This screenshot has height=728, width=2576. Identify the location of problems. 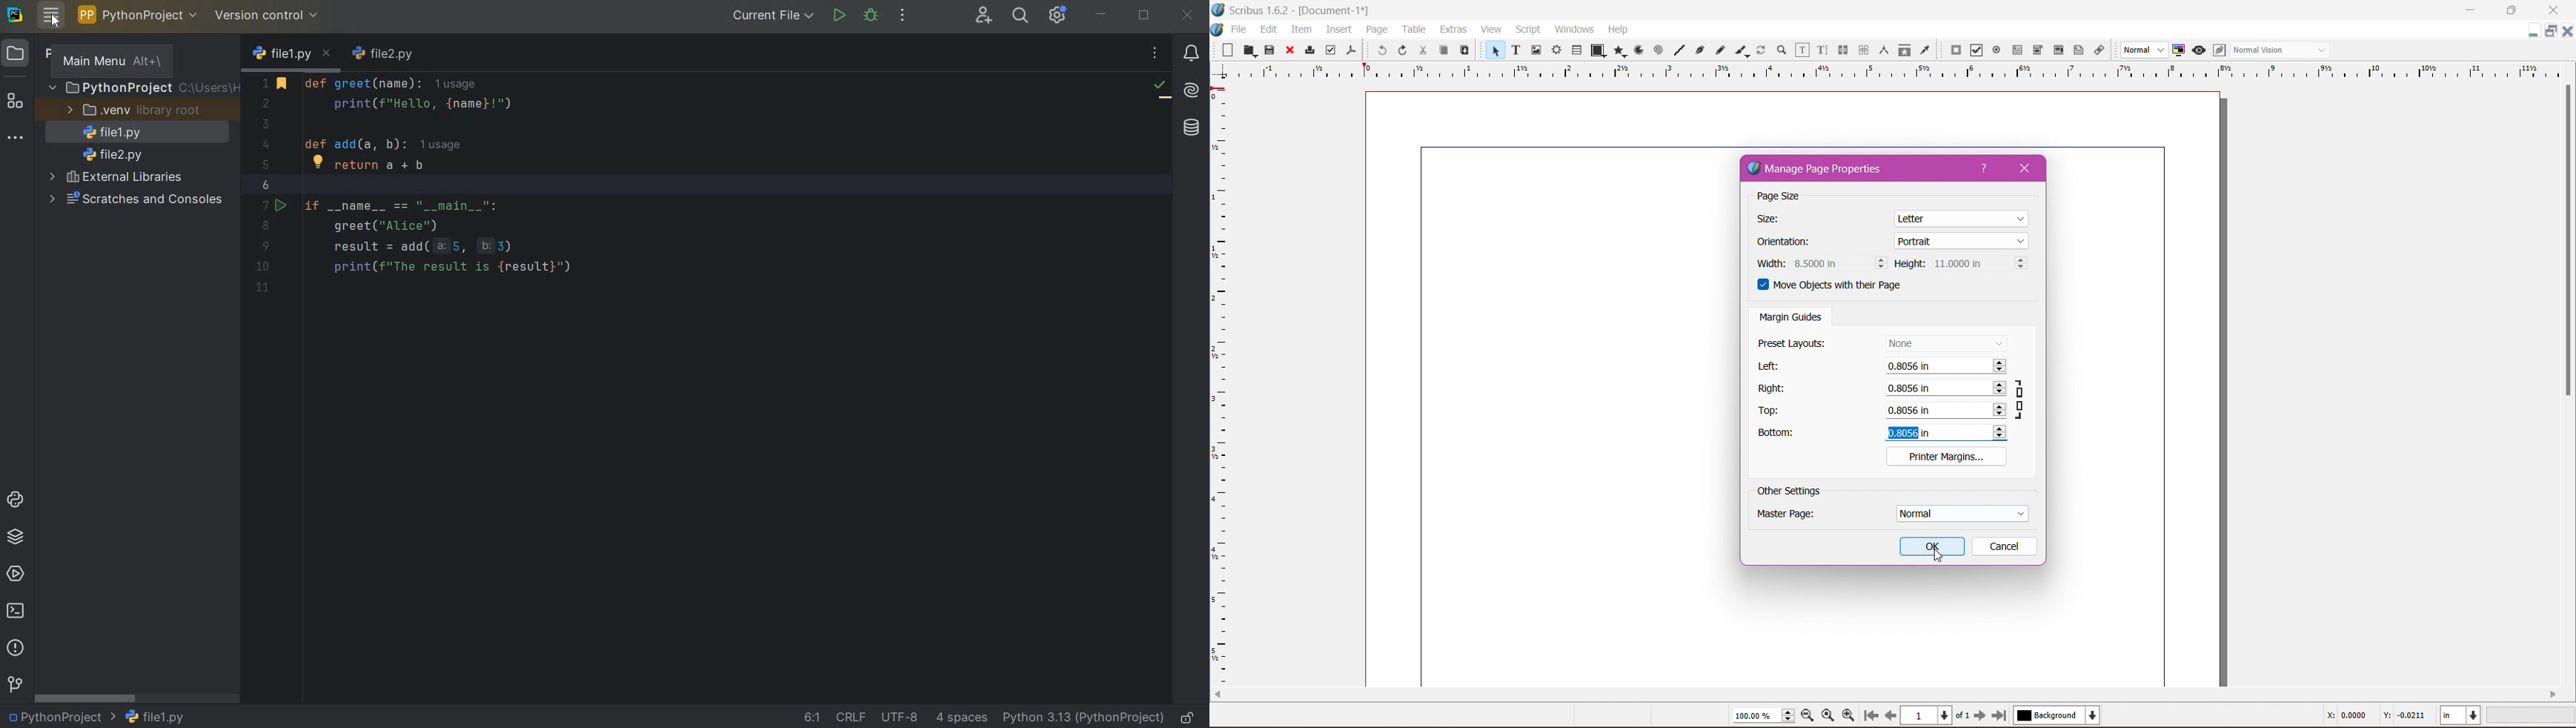
(16, 648).